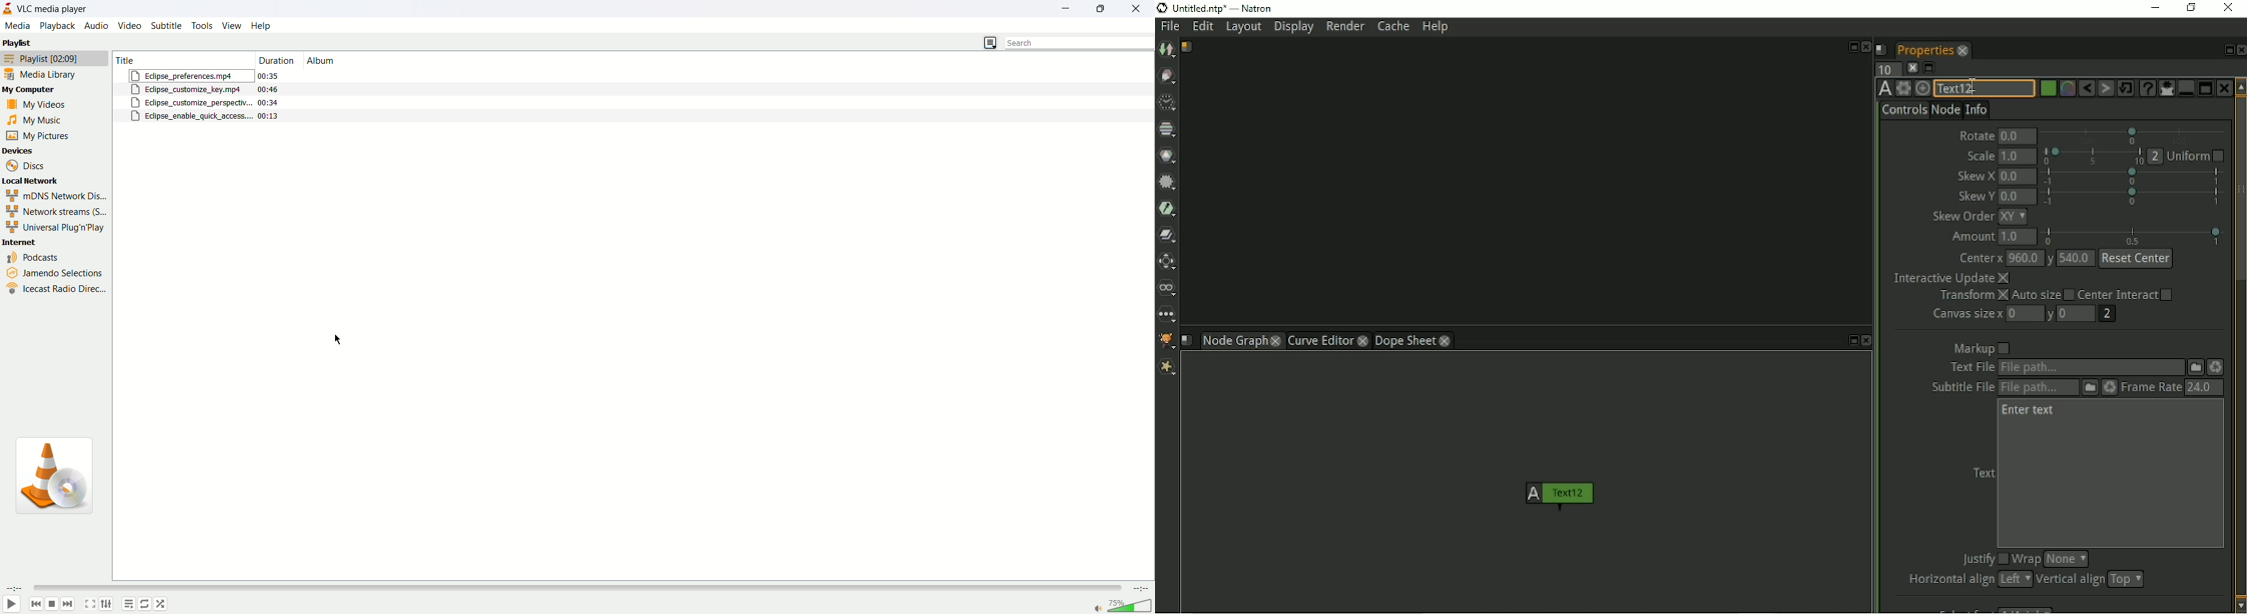  Describe the element at coordinates (12, 603) in the screenshot. I see `play` at that location.